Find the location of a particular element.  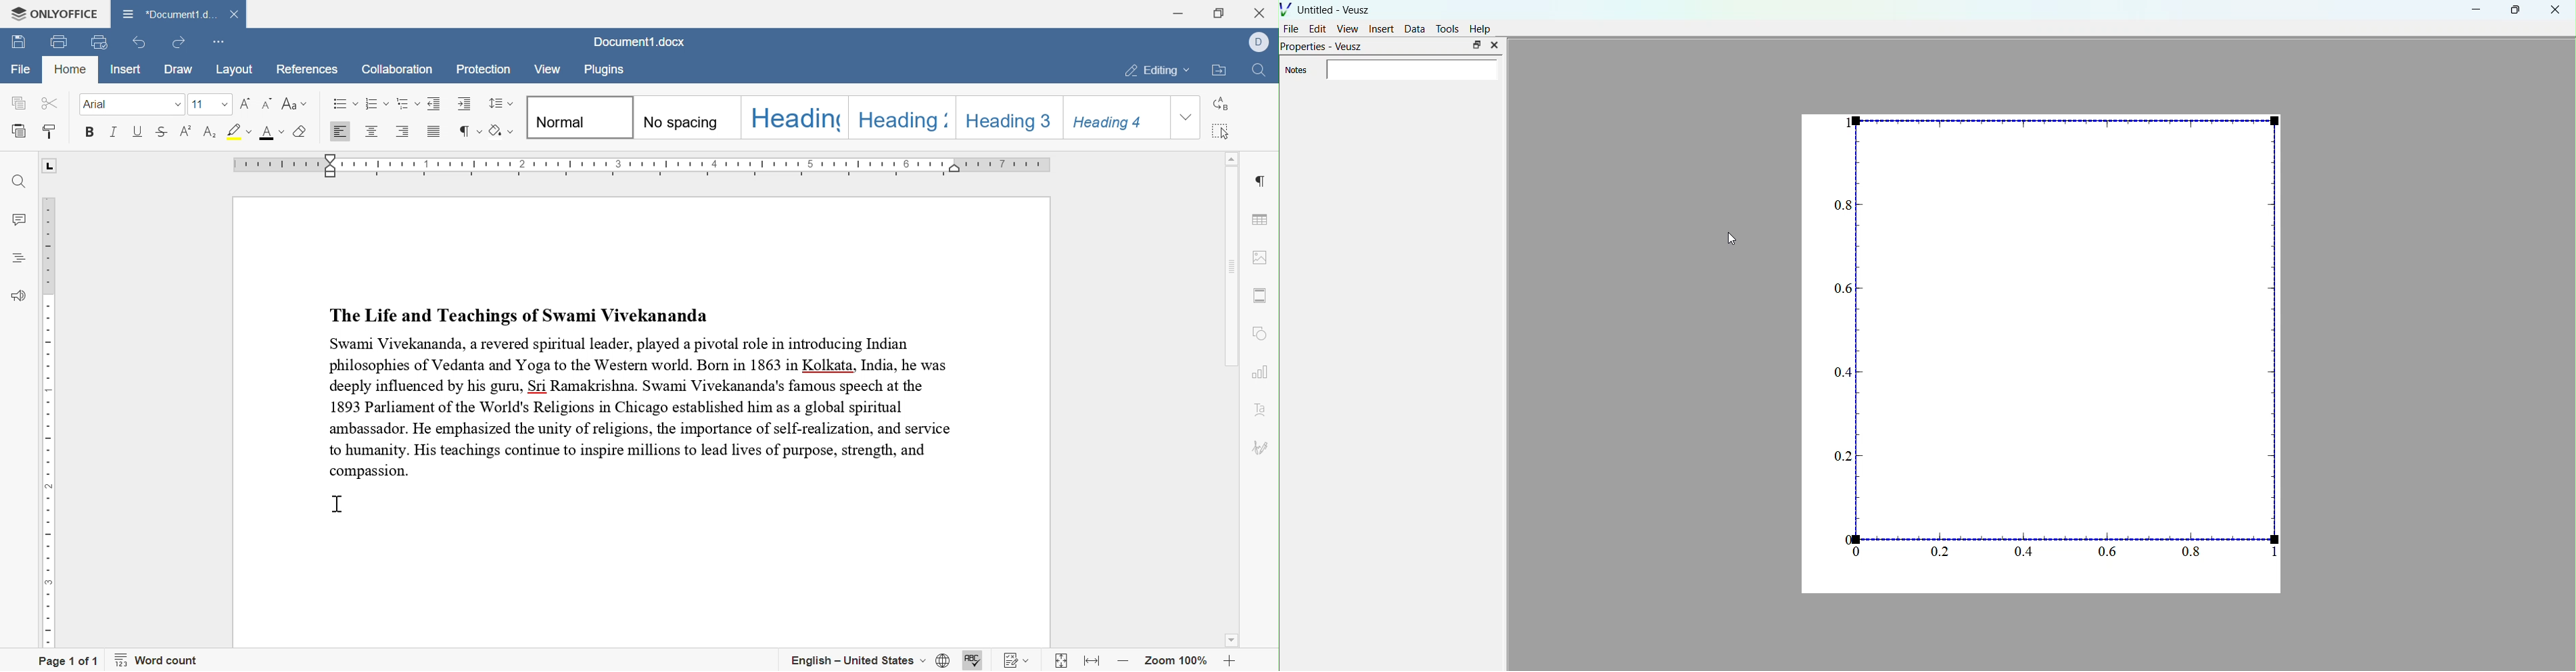

ruler is located at coordinates (646, 165).